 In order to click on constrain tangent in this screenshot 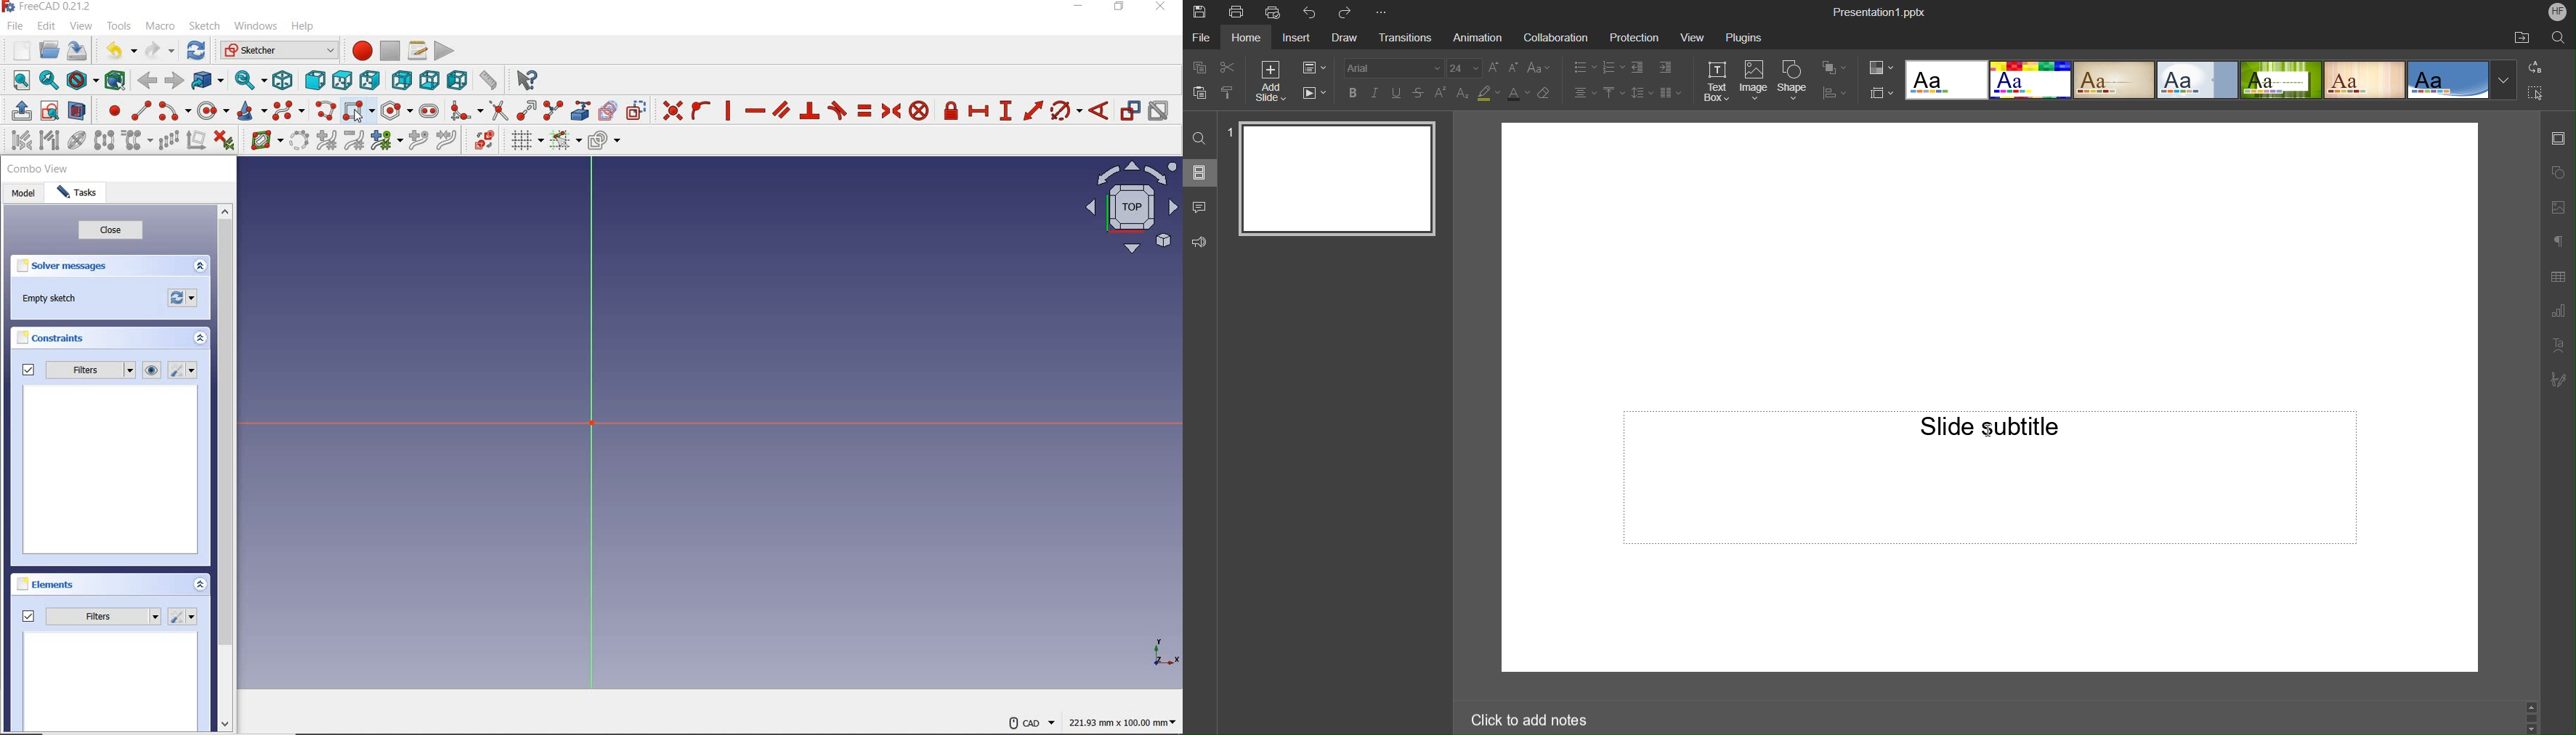, I will do `click(838, 111)`.